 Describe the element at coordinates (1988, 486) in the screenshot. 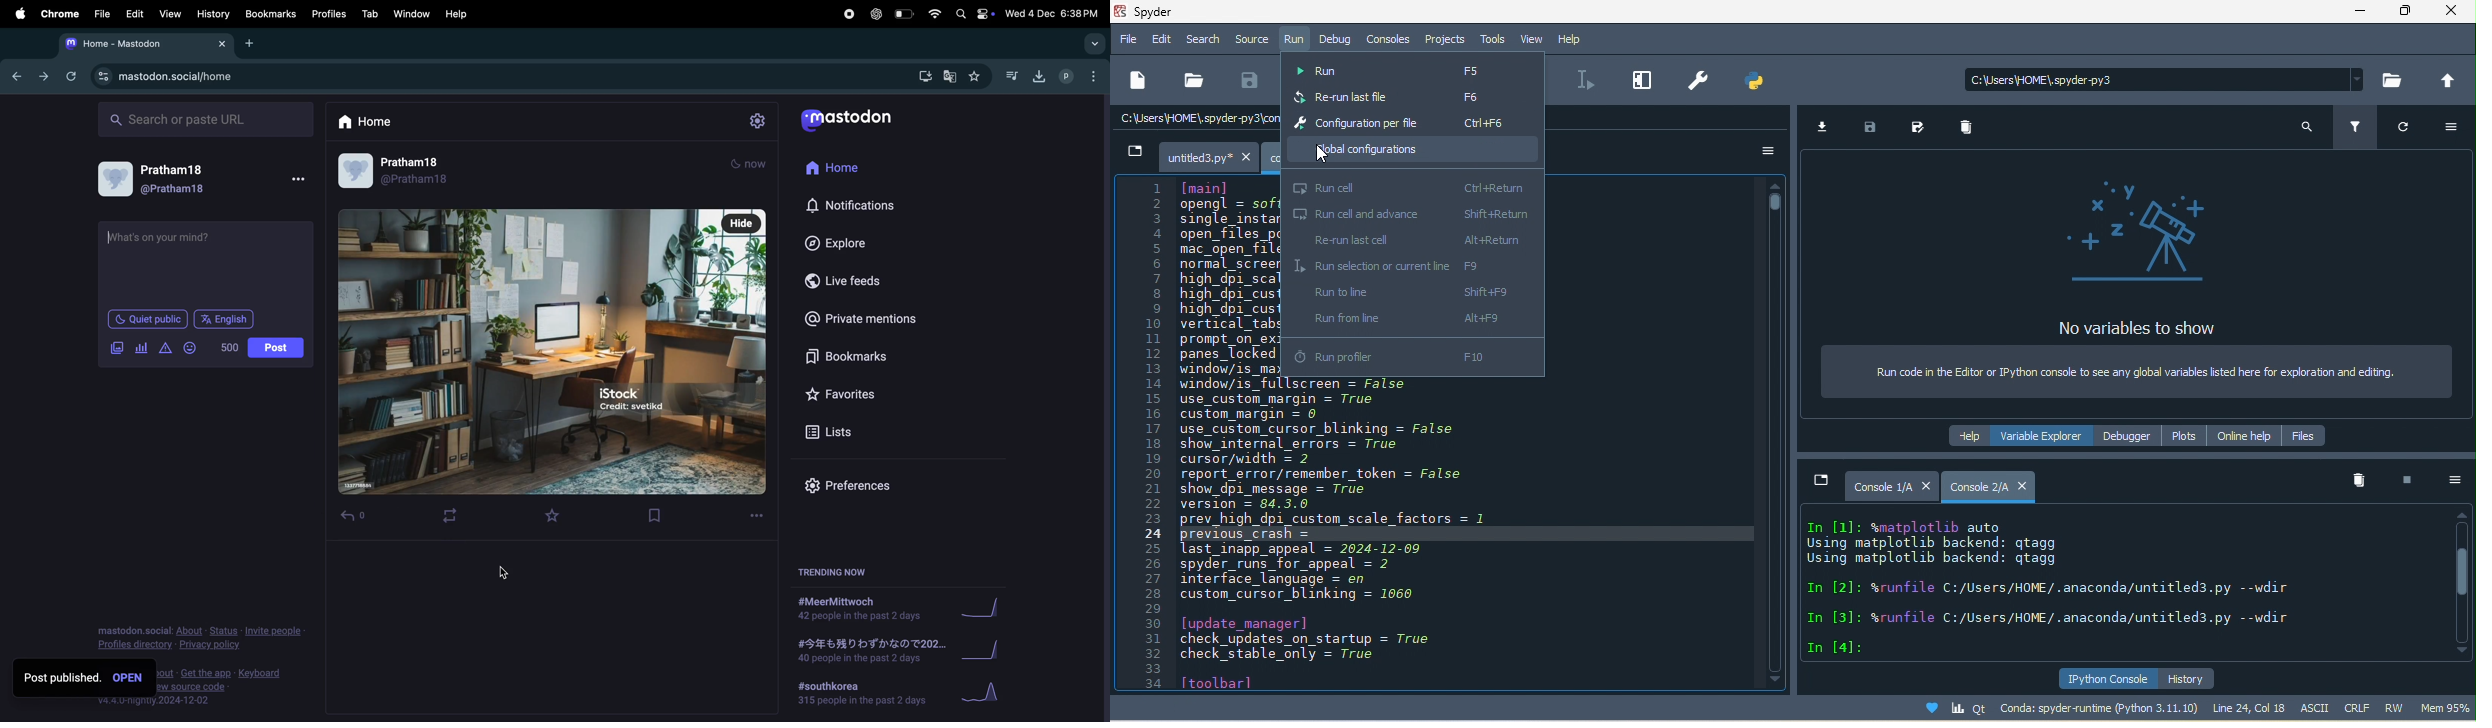

I see `console 2/a` at that location.